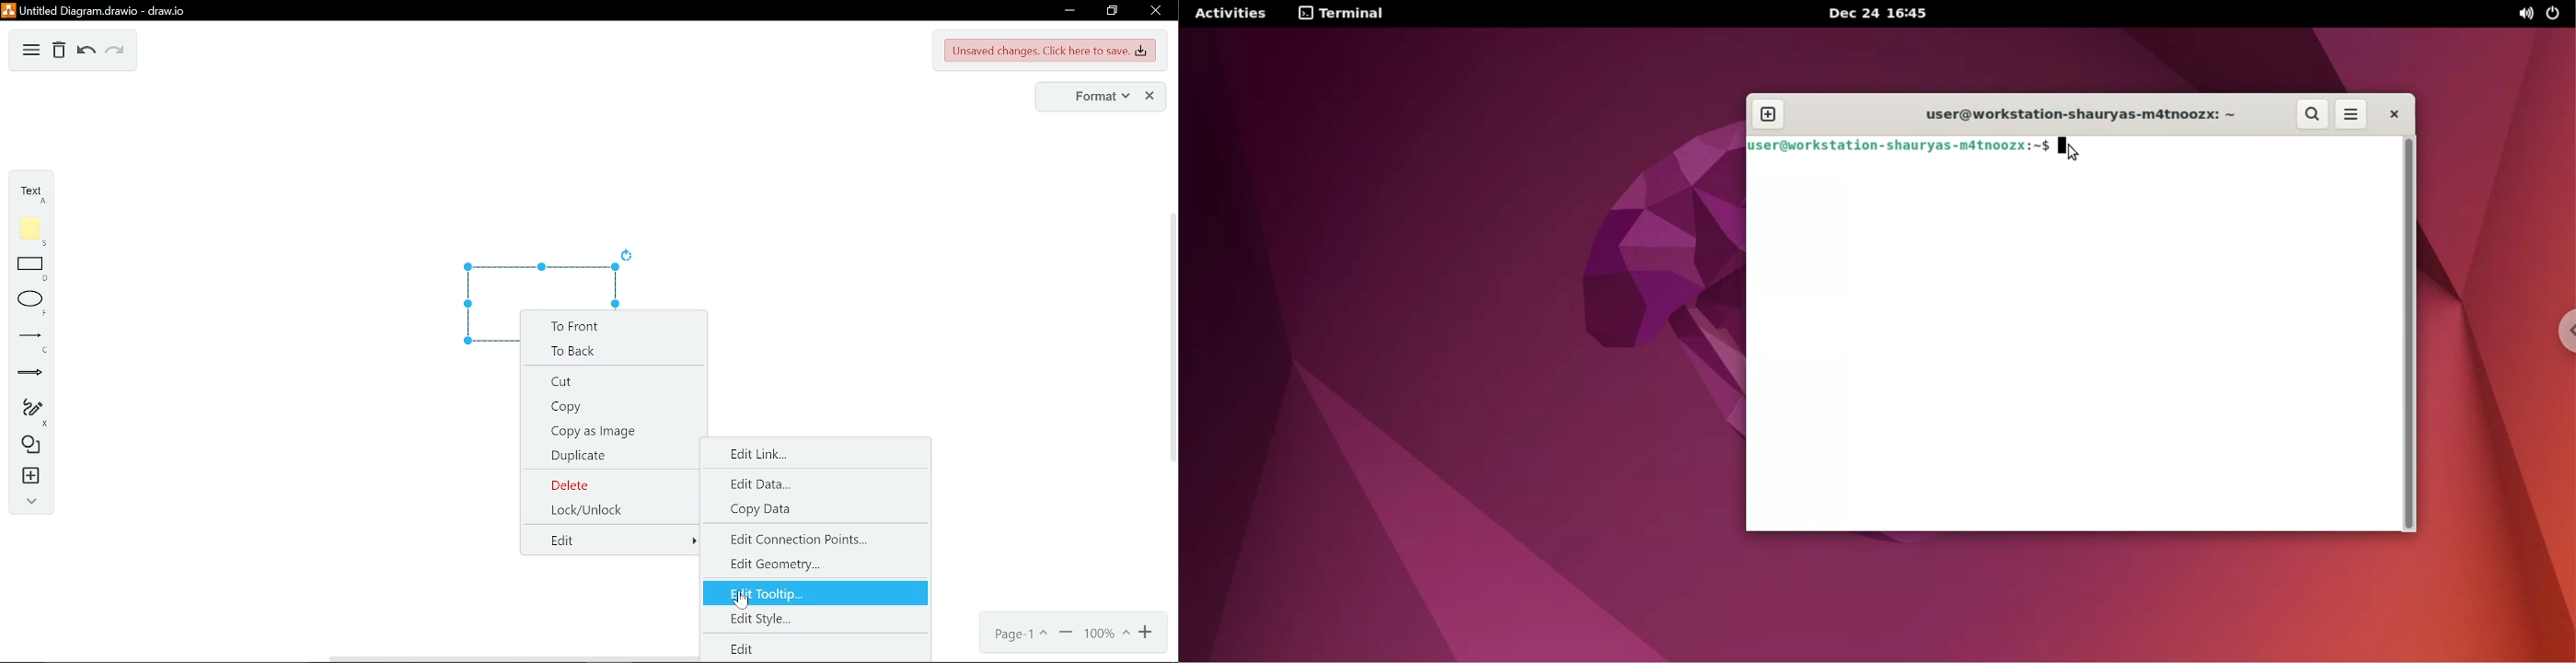 Image resolution: width=2576 pixels, height=672 pixels. Describe the element at coordinates (1105, 634) in the screenshot. I see `current zoom` at that location.